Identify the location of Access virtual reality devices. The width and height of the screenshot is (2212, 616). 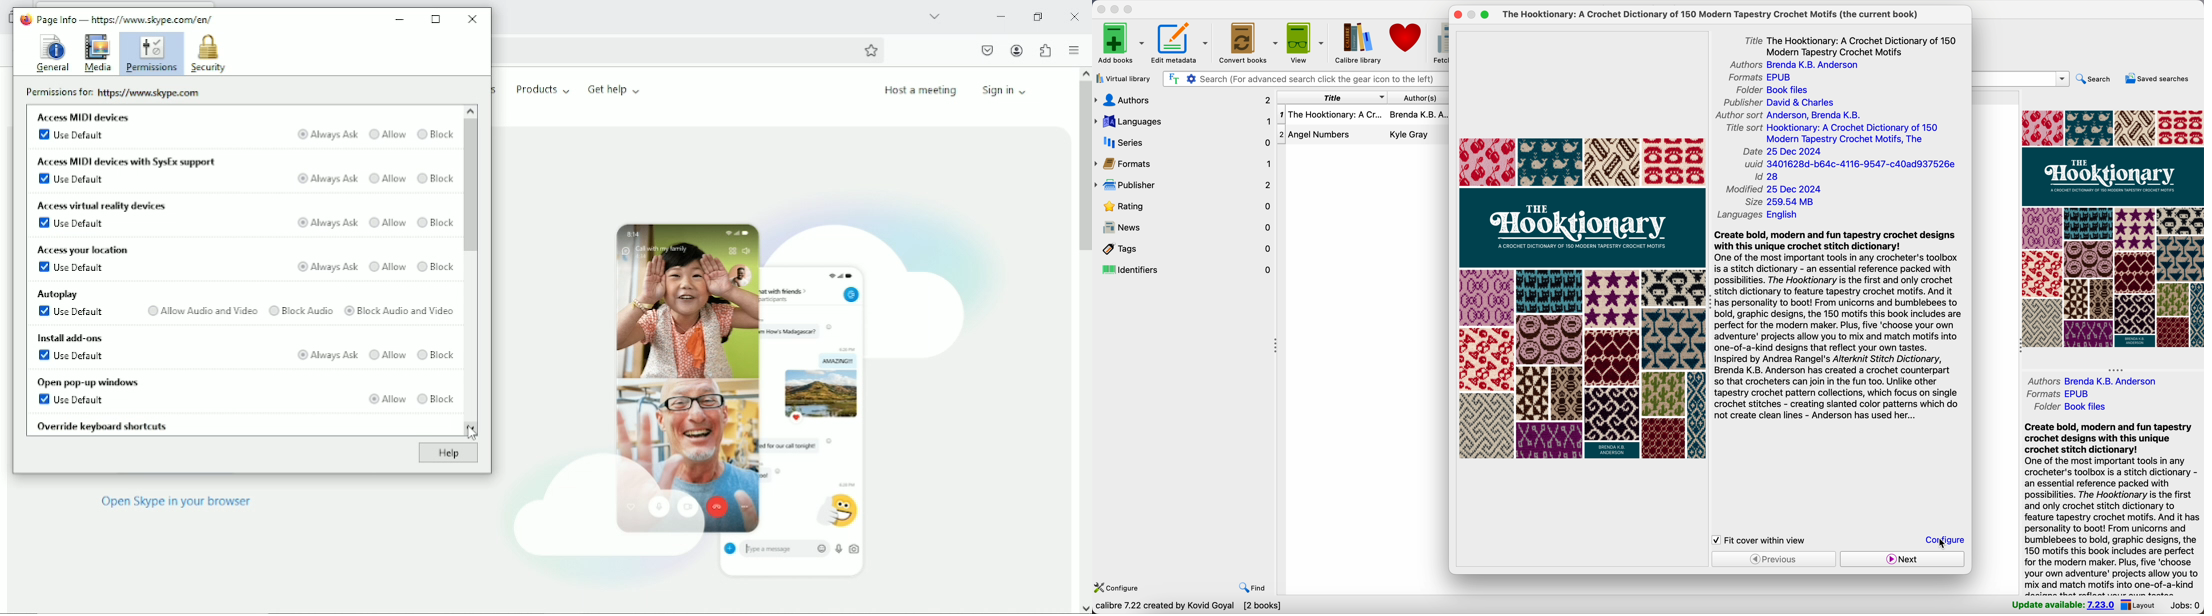
(104, 207).